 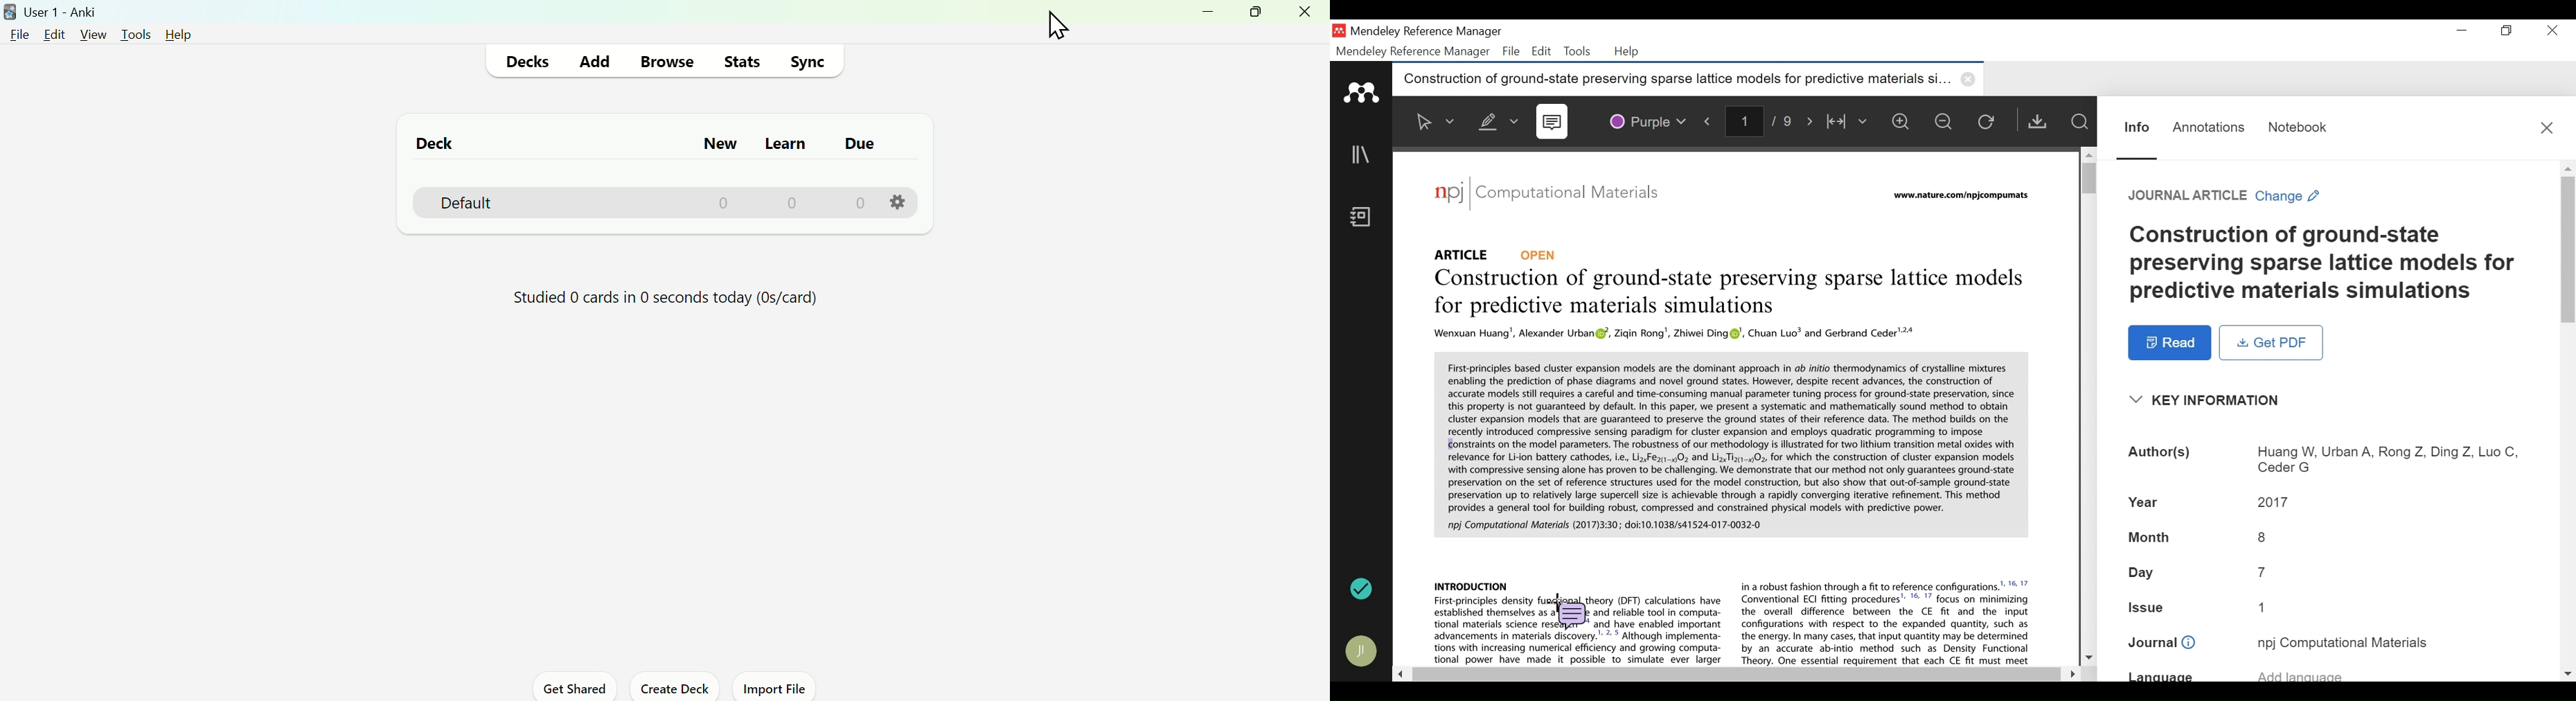 I want to click on Import, so click(x=776, y=689).